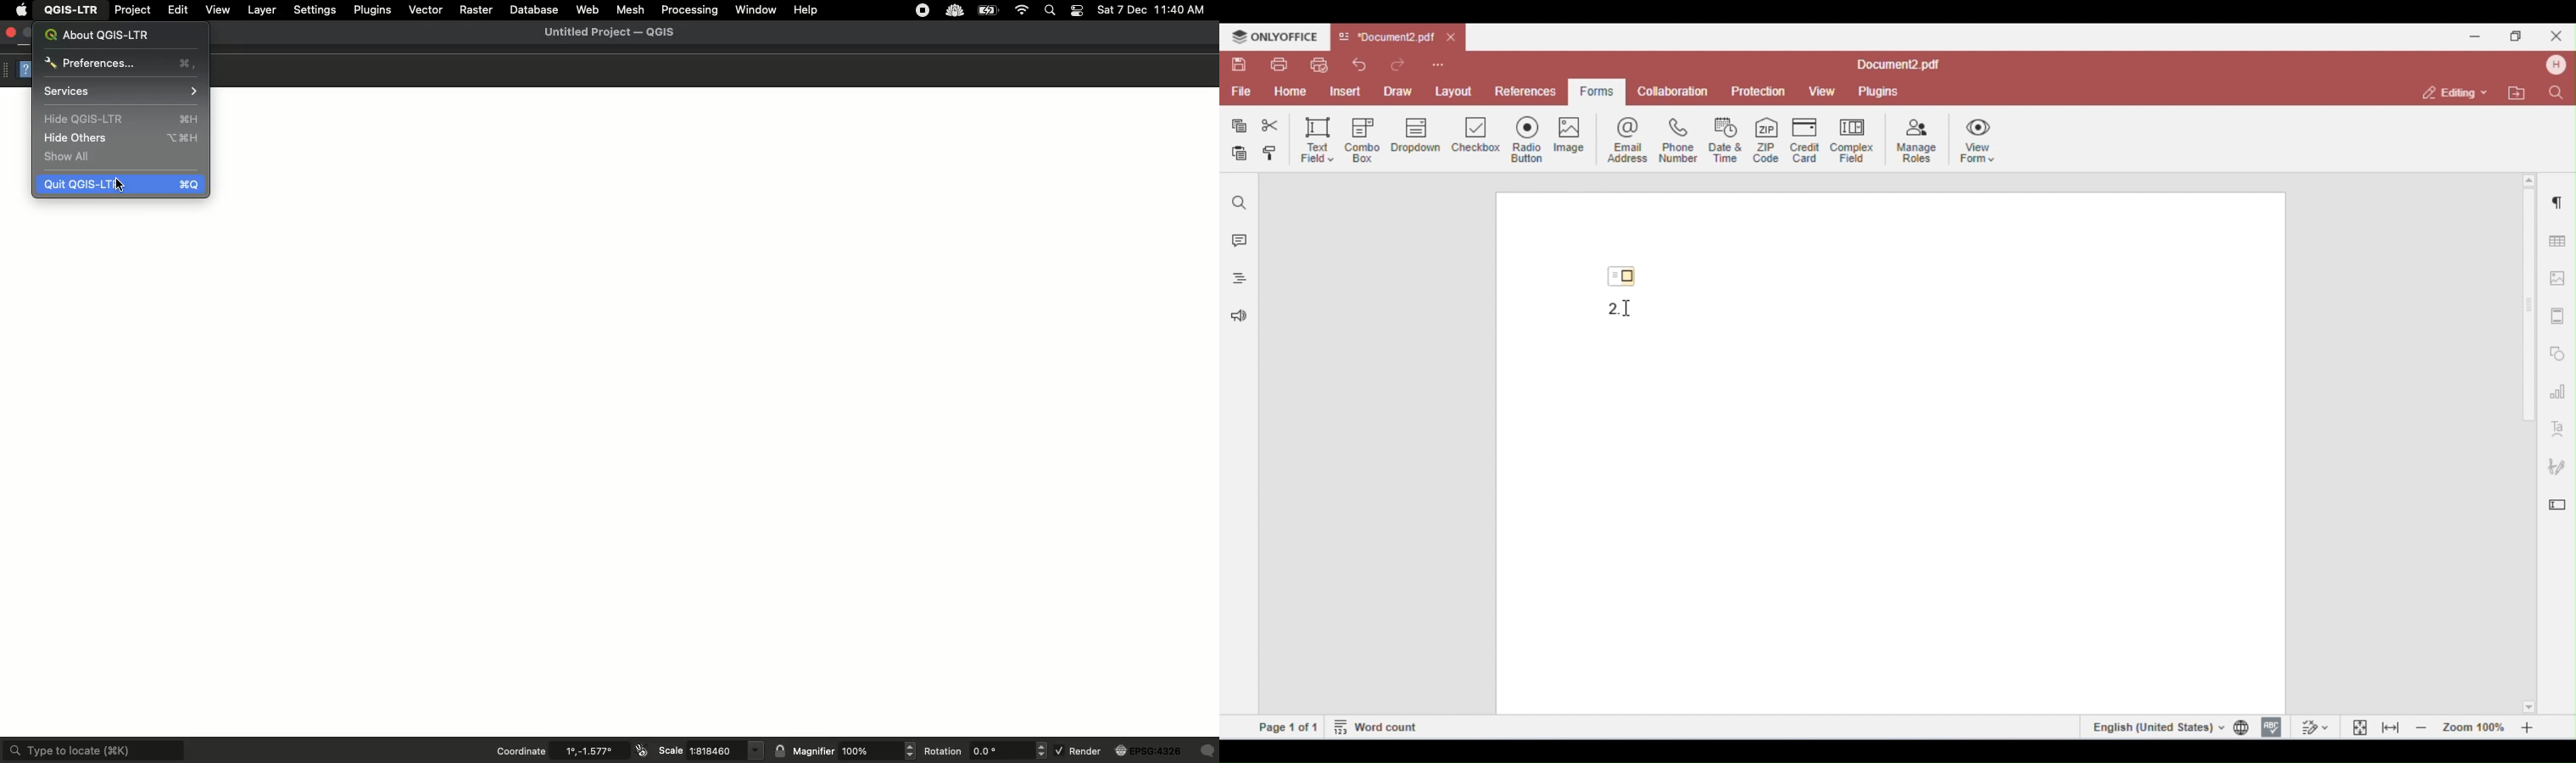  What do you see at coordinates (711, 749) in the screenshot?
I see `Scale` at bounding box center [711, 749].